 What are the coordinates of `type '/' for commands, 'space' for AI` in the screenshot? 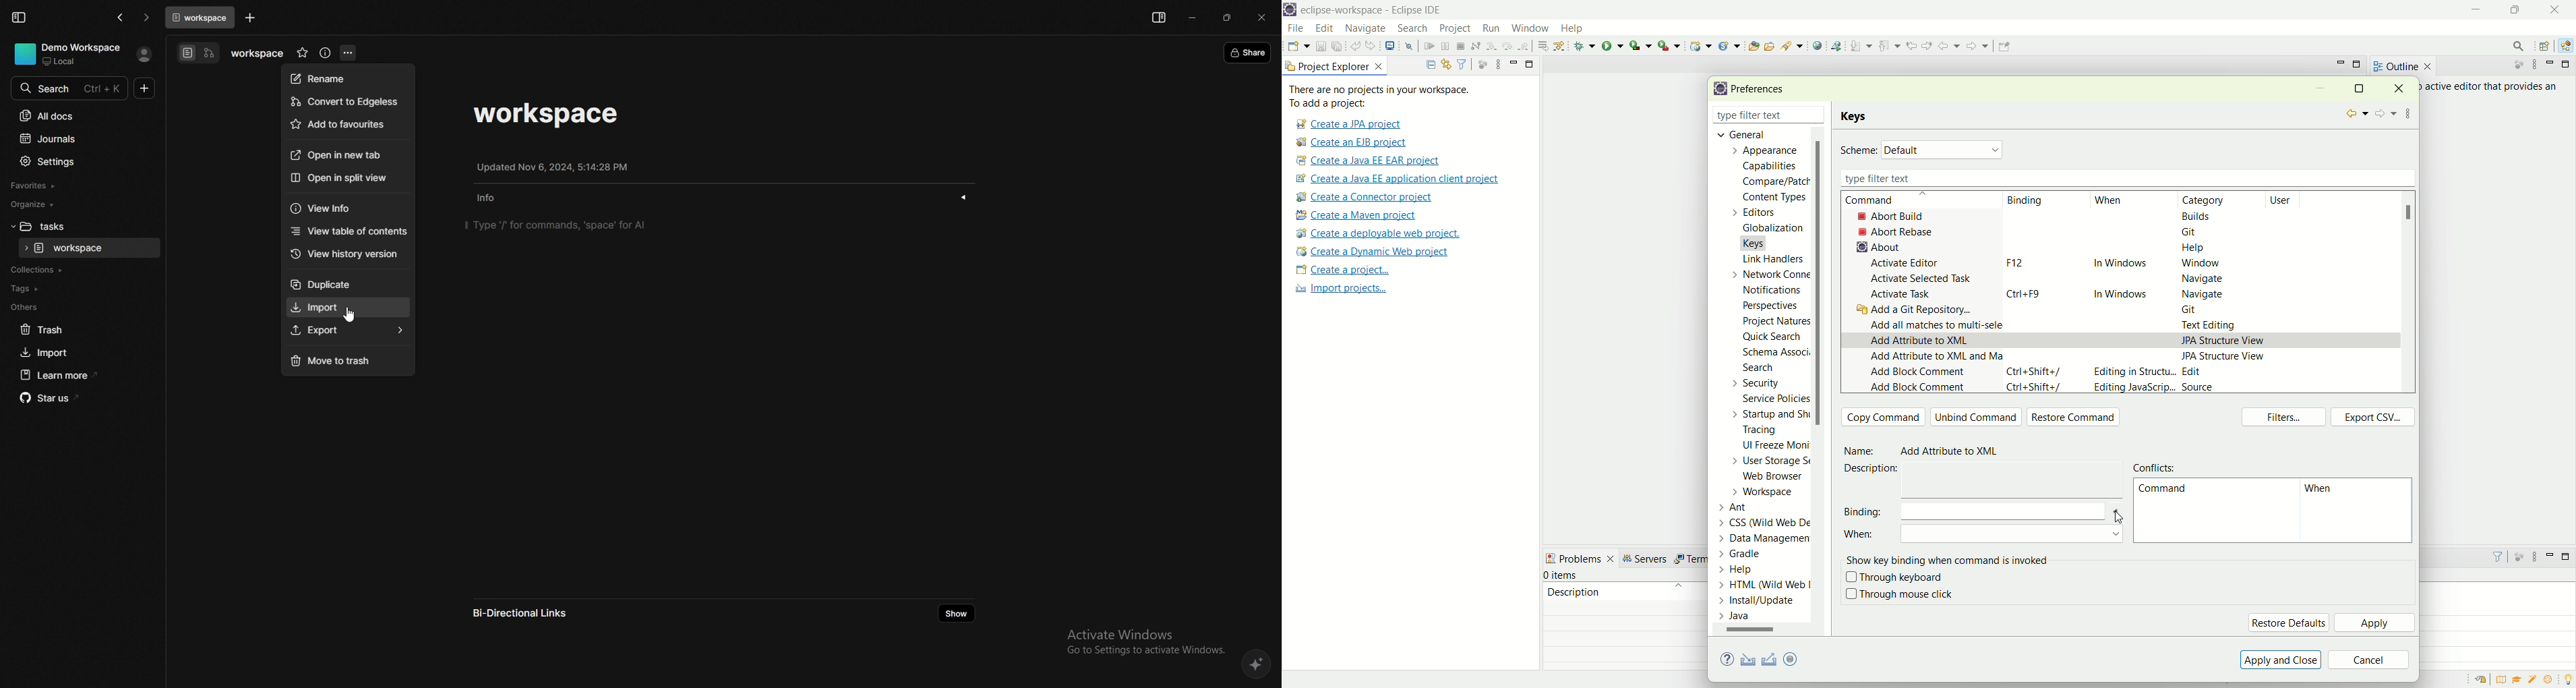 It's located at (557, 224).